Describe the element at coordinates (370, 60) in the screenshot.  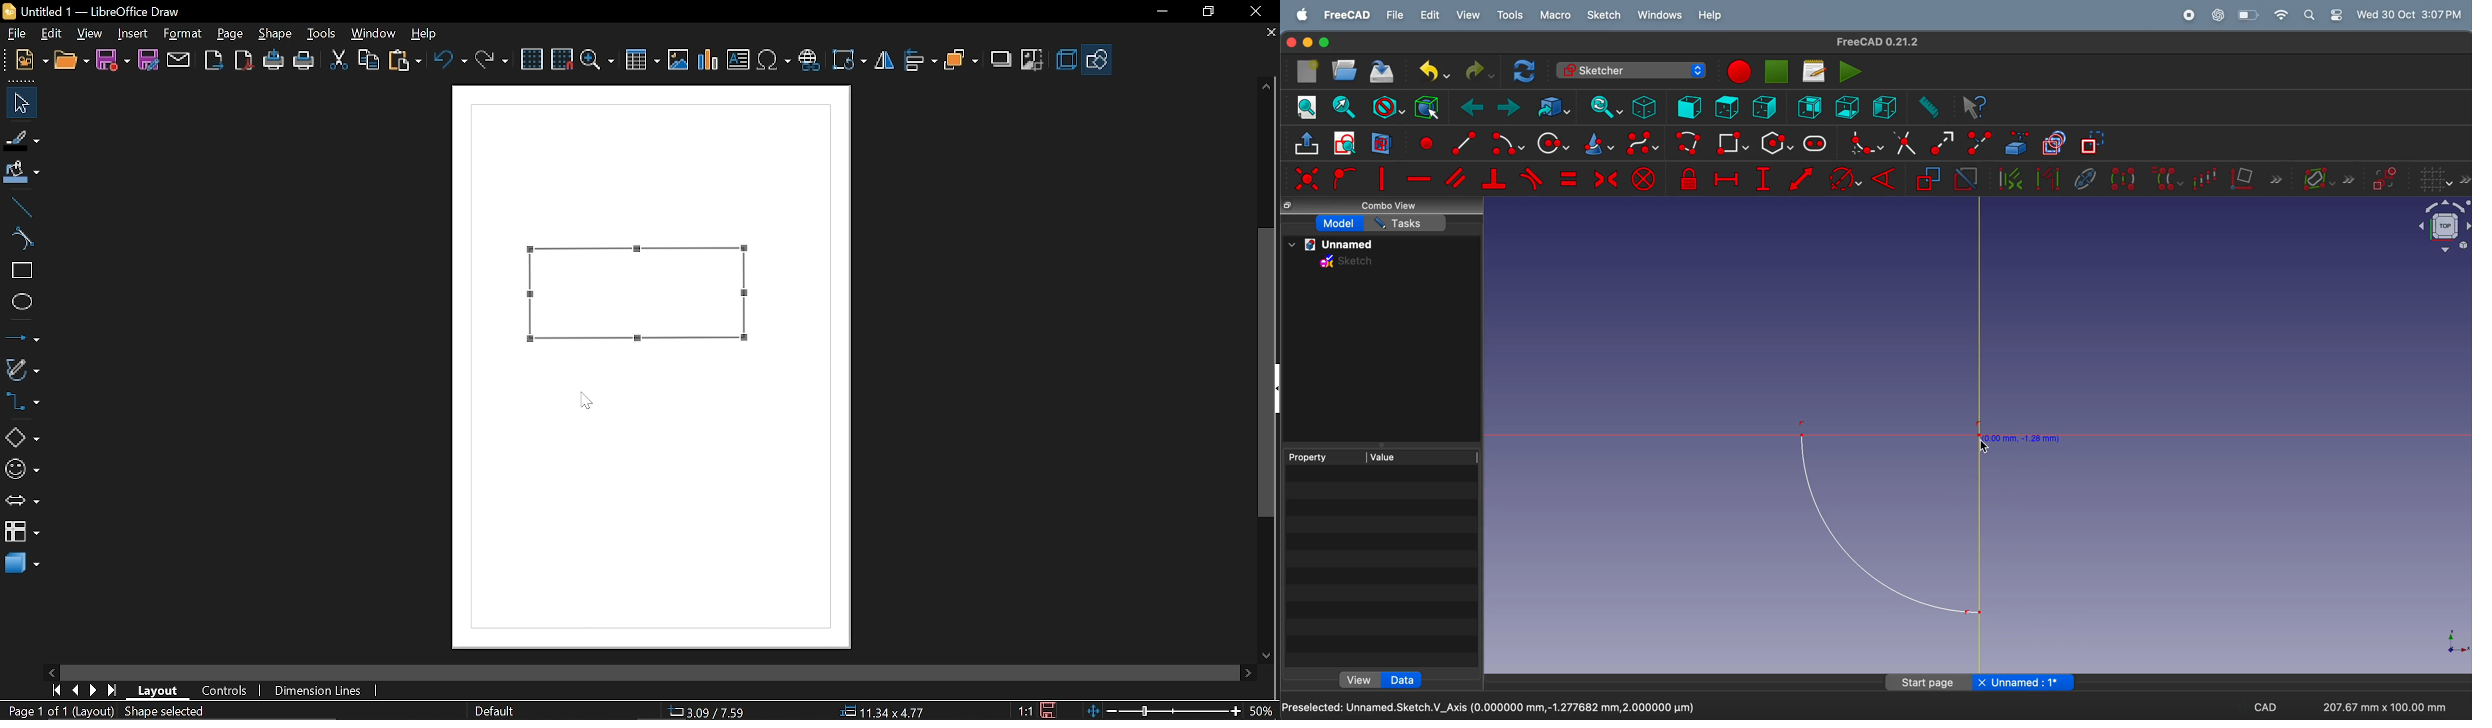
I see `copy` at that location.